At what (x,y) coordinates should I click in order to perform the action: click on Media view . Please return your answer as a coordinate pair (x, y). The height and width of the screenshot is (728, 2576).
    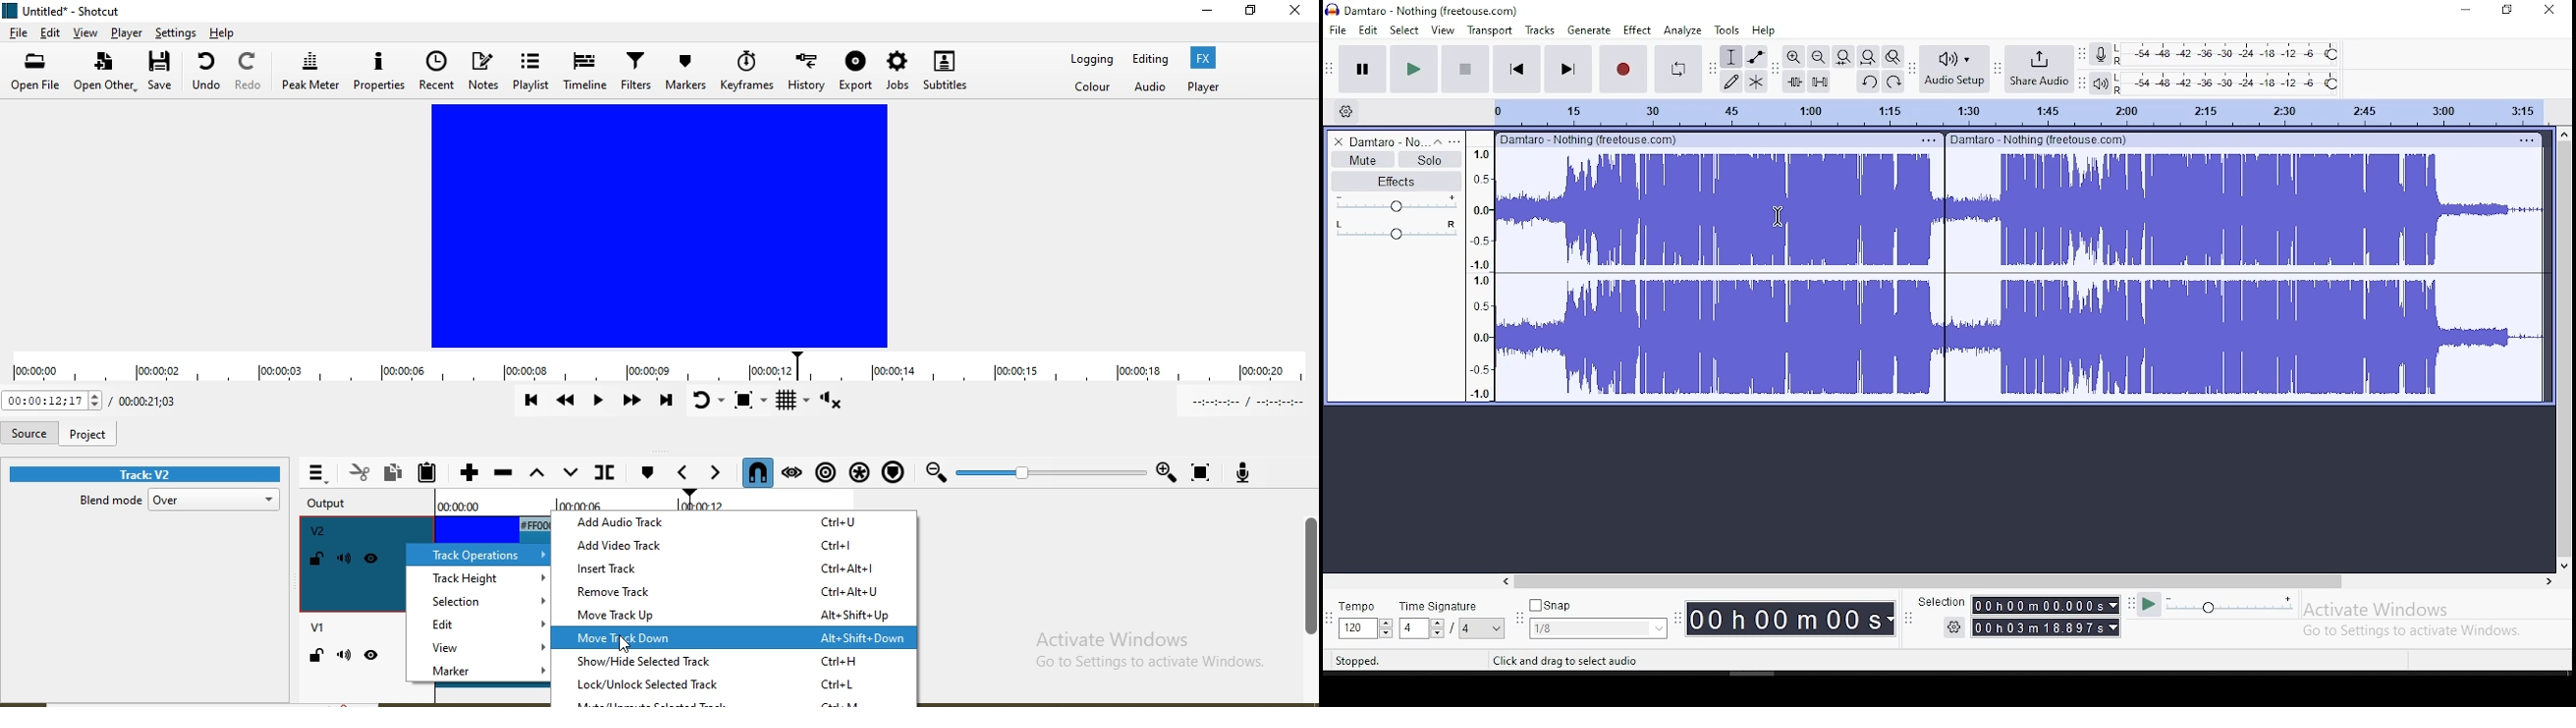
    Looking at the image, I should click on (654, 226).